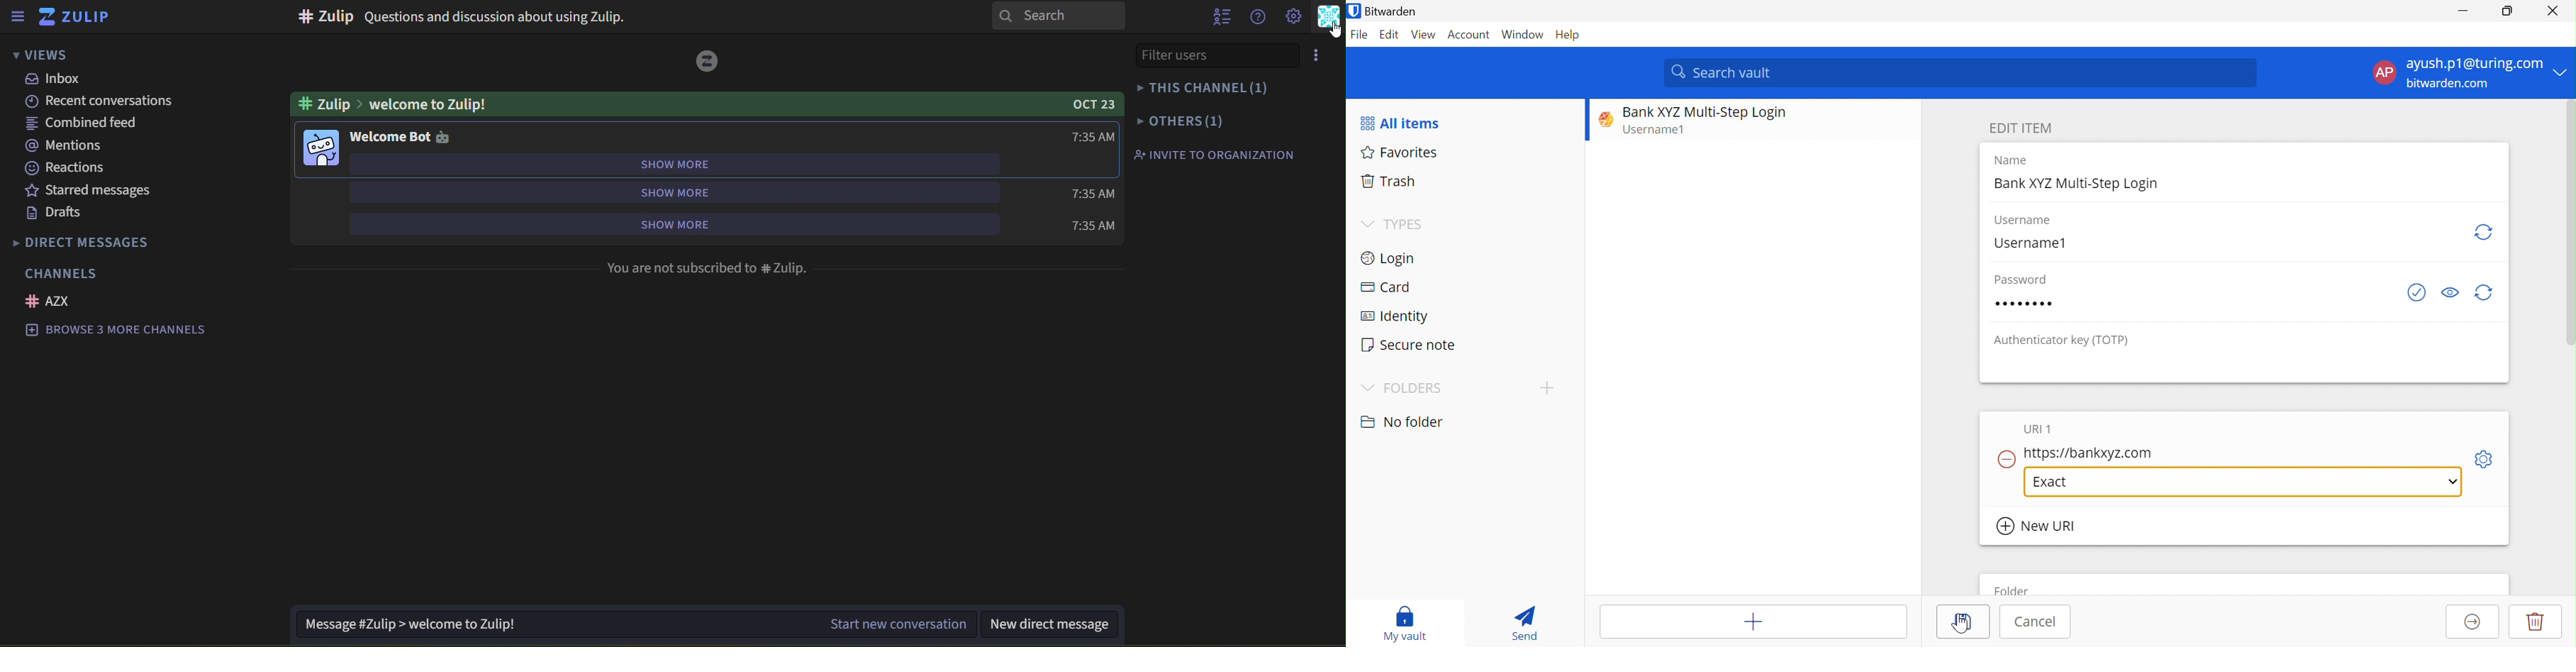  Describe the element at coordinates (2022, 220) in the screenshot. I see `Username` at that location.